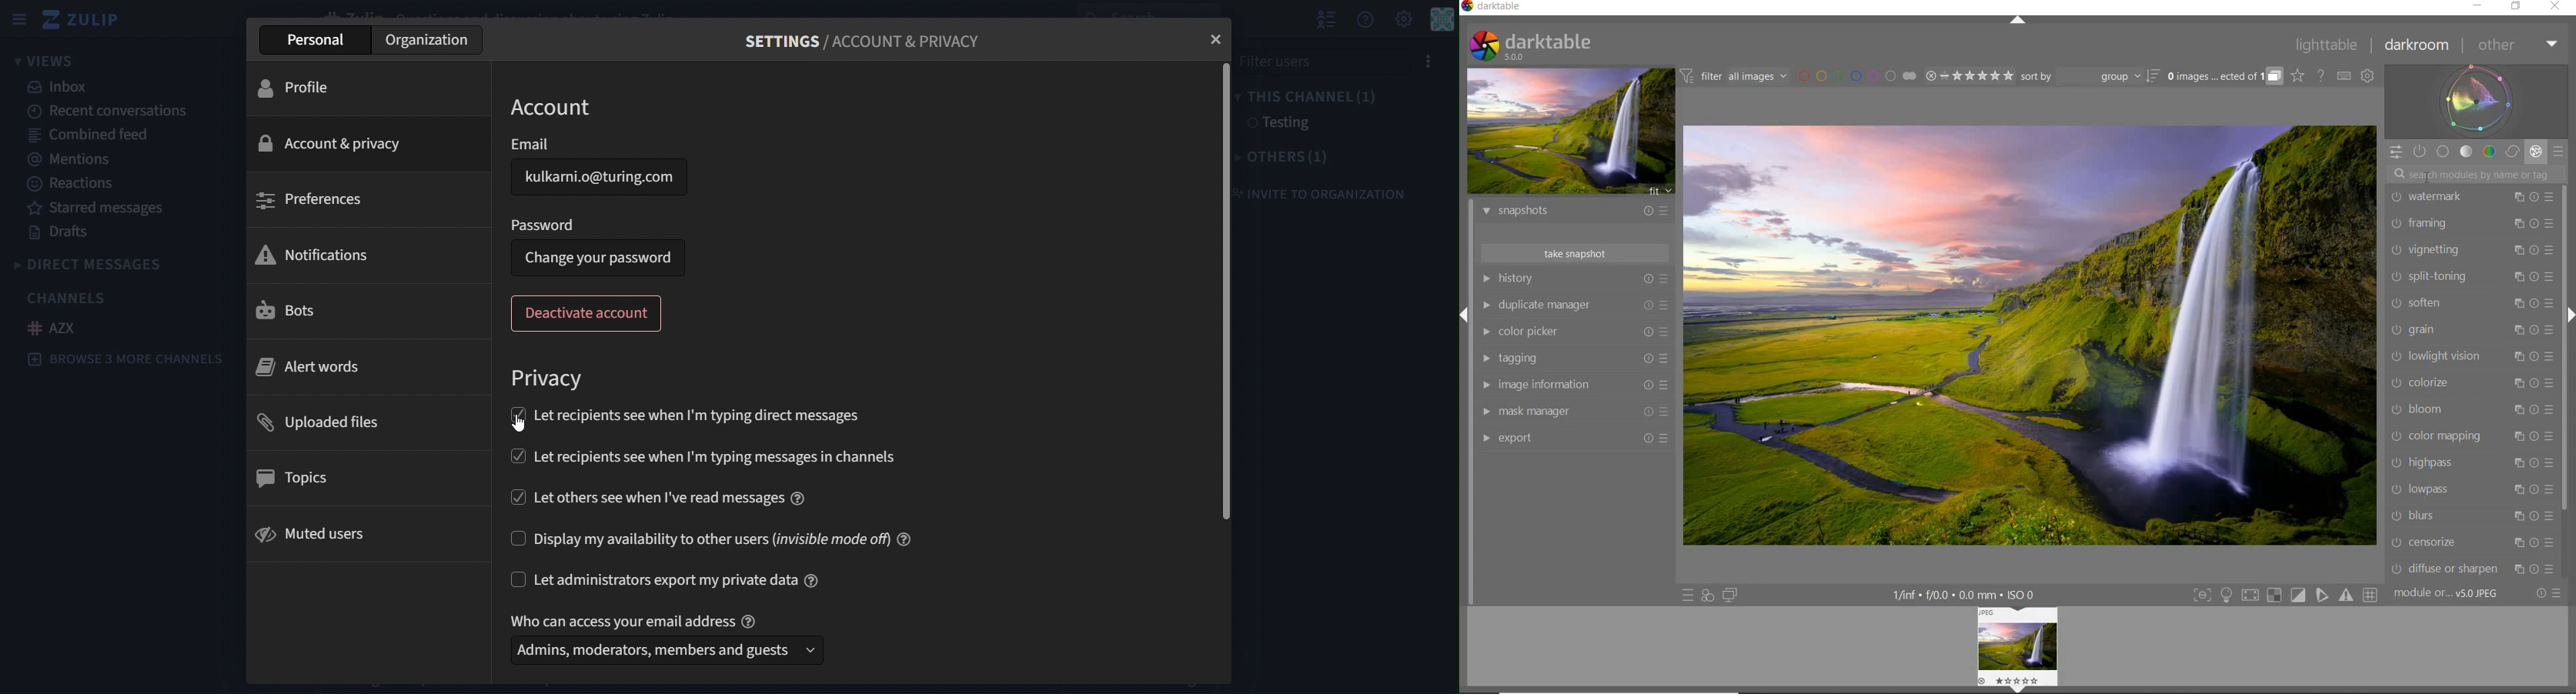 The image size is (2576, 700). What do you see at coordinates (2471, 491) in the screenshot?
I see `lowpass` at bounding box center [2471, 491].